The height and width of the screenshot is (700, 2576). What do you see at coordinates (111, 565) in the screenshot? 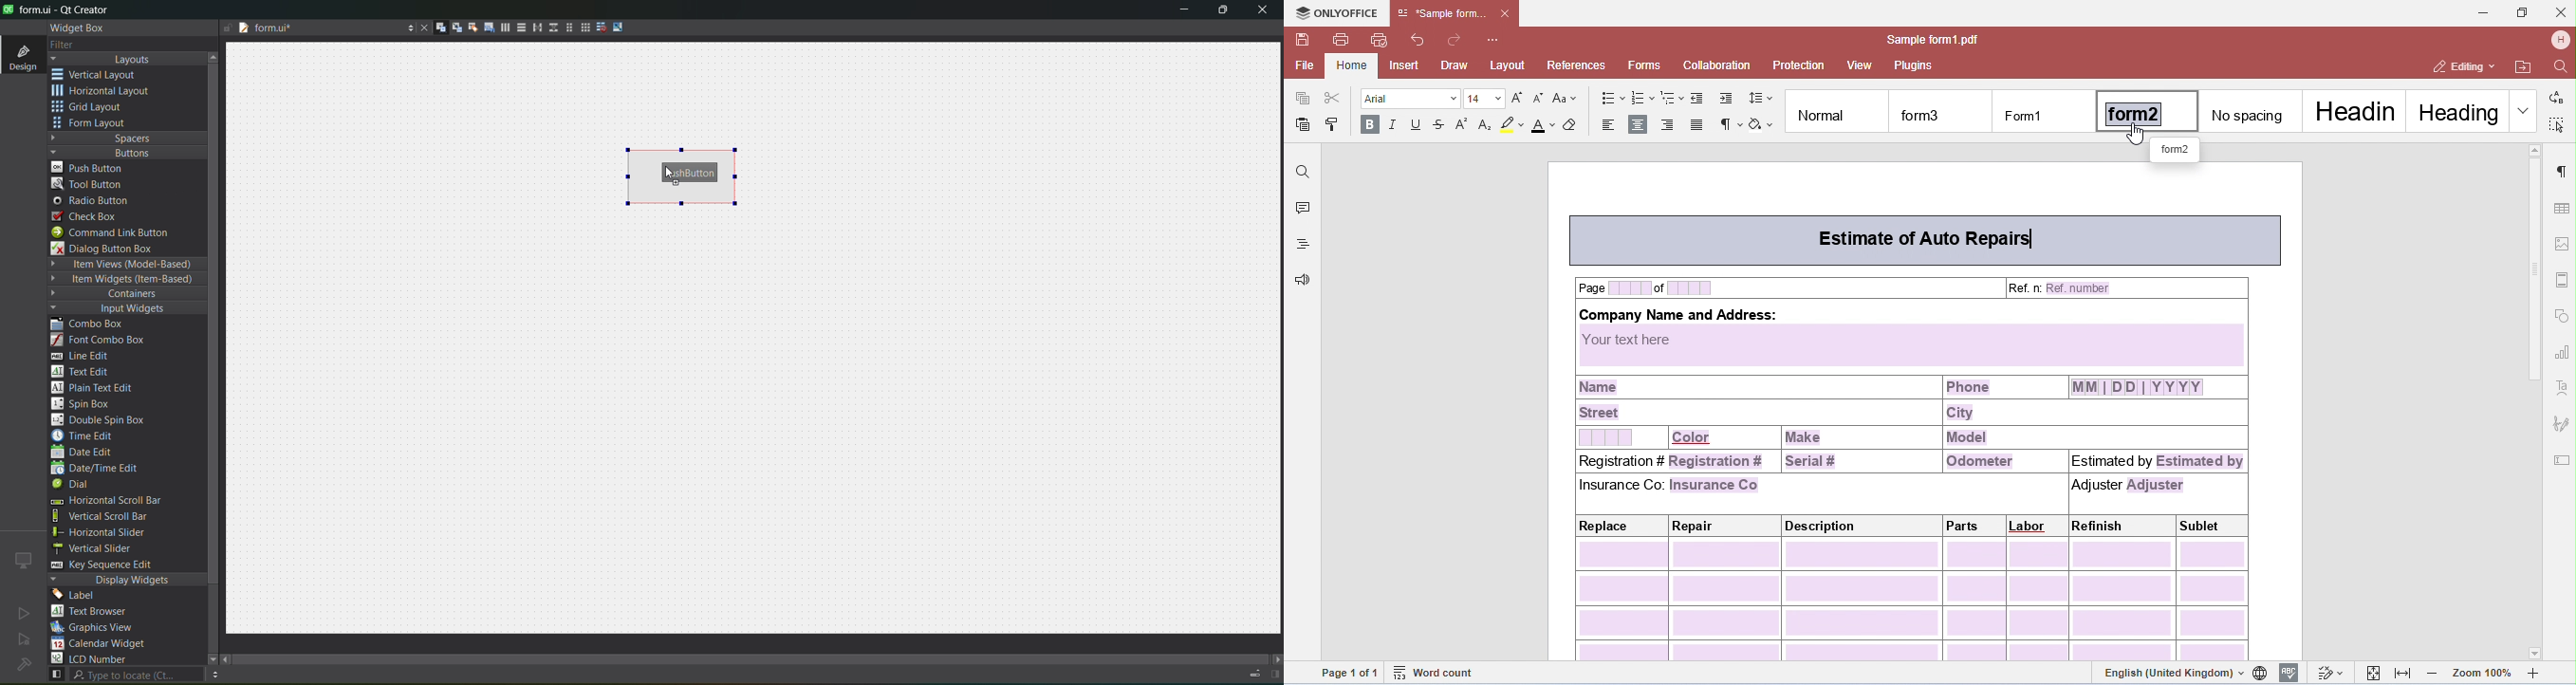
I see `key sequence edit` at bounding box center [111, 565].